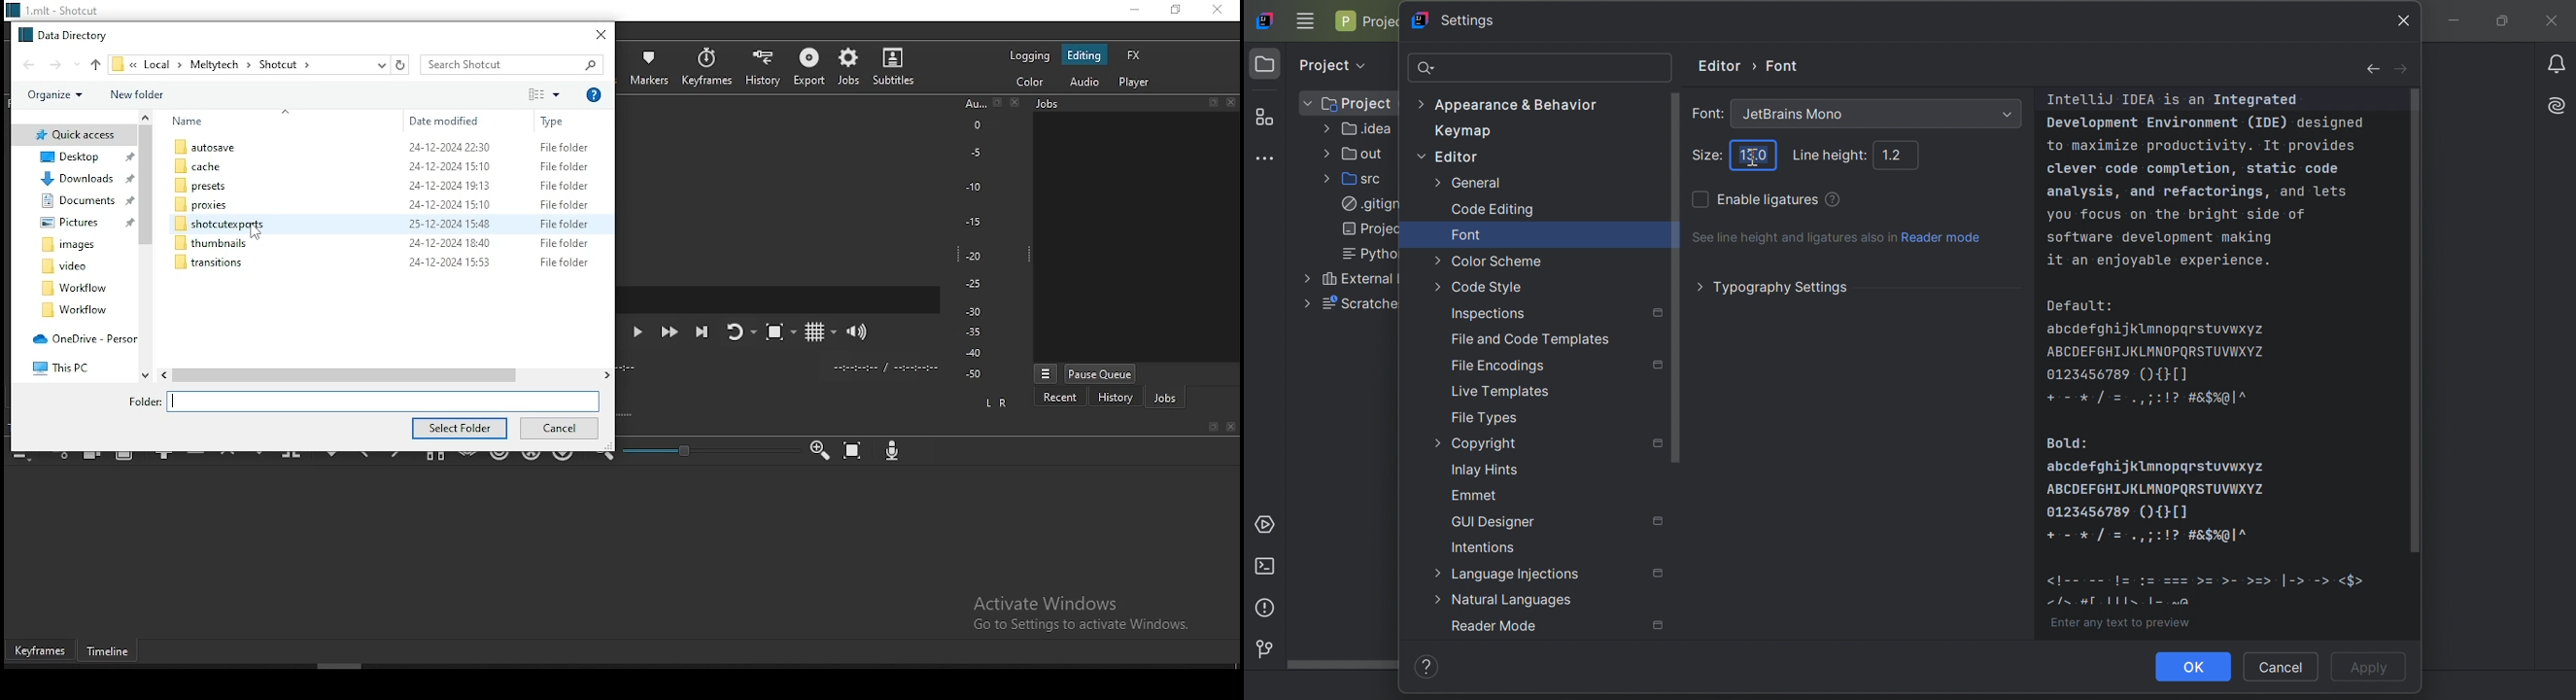  What do you see at coordinates (1045, 372) in the screenshot?
I see `view more` at bounding box center [1045, 372].